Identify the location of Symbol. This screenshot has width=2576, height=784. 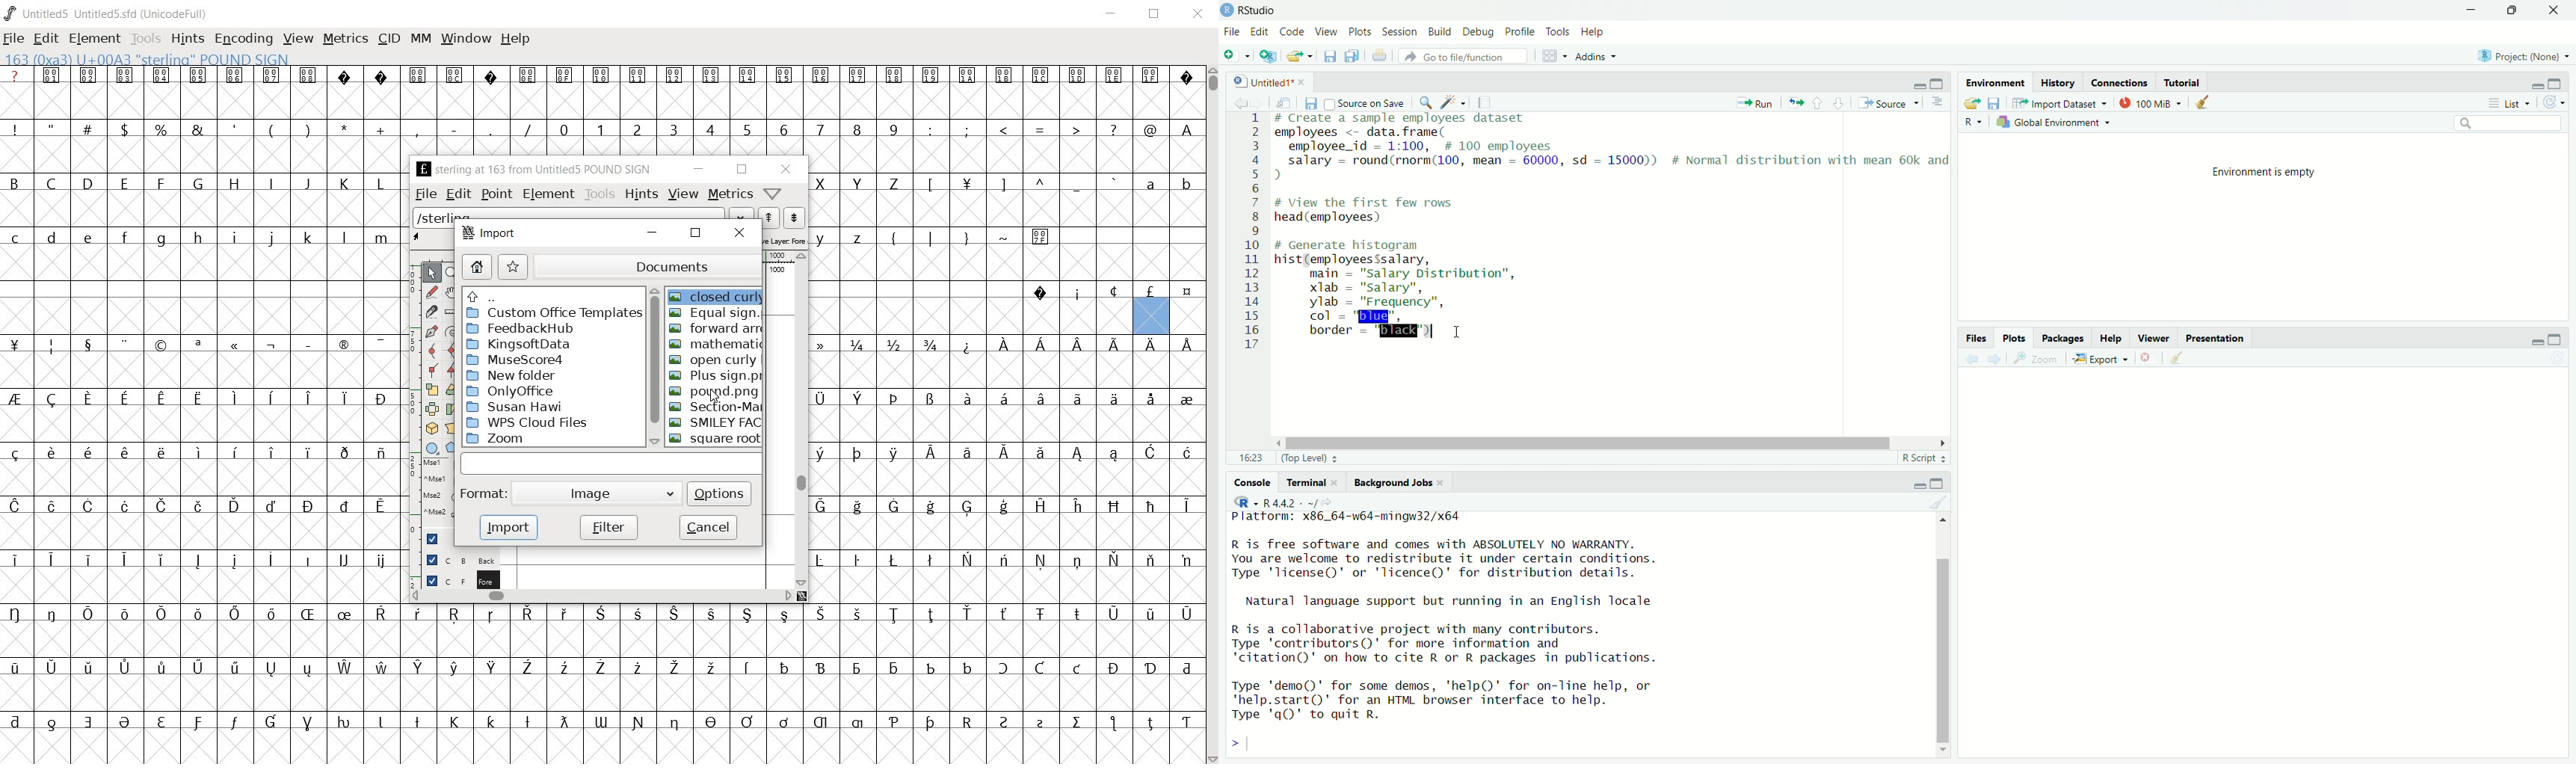
(306, 342).